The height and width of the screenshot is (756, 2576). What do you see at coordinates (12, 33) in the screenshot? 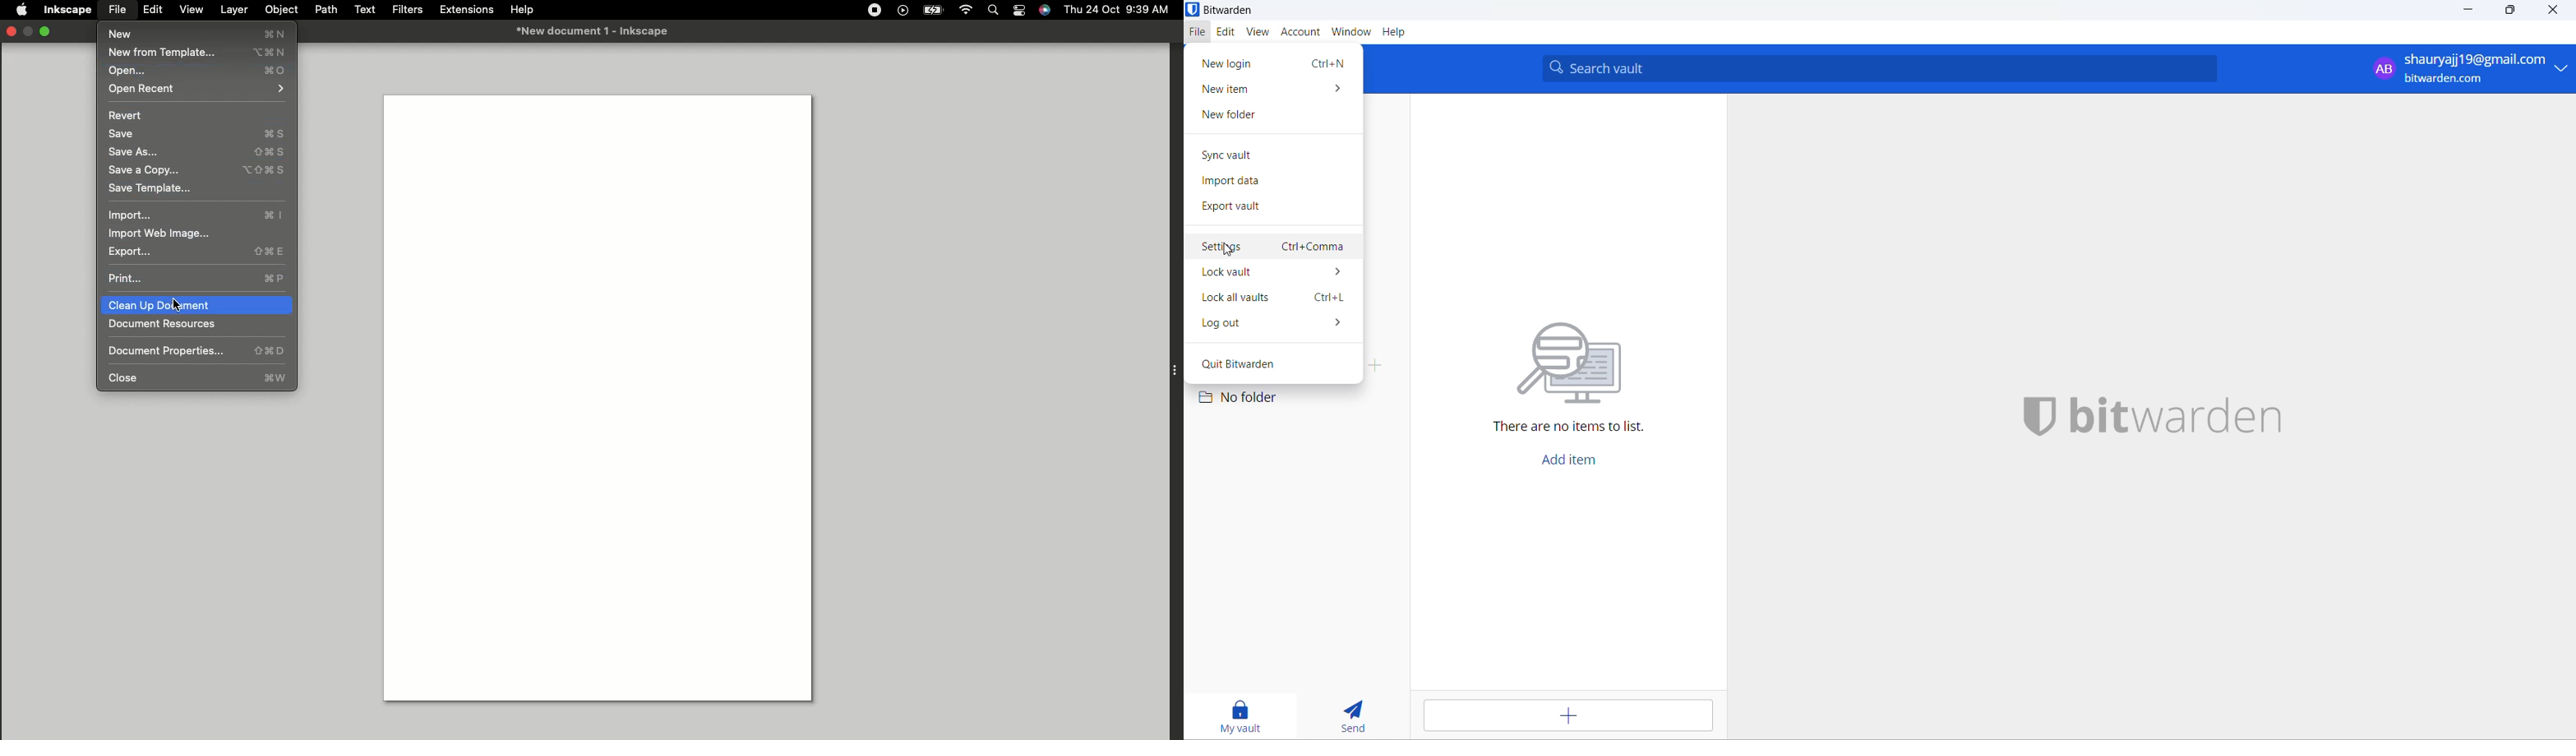
I see `Close` at bounding box center [12, 33].